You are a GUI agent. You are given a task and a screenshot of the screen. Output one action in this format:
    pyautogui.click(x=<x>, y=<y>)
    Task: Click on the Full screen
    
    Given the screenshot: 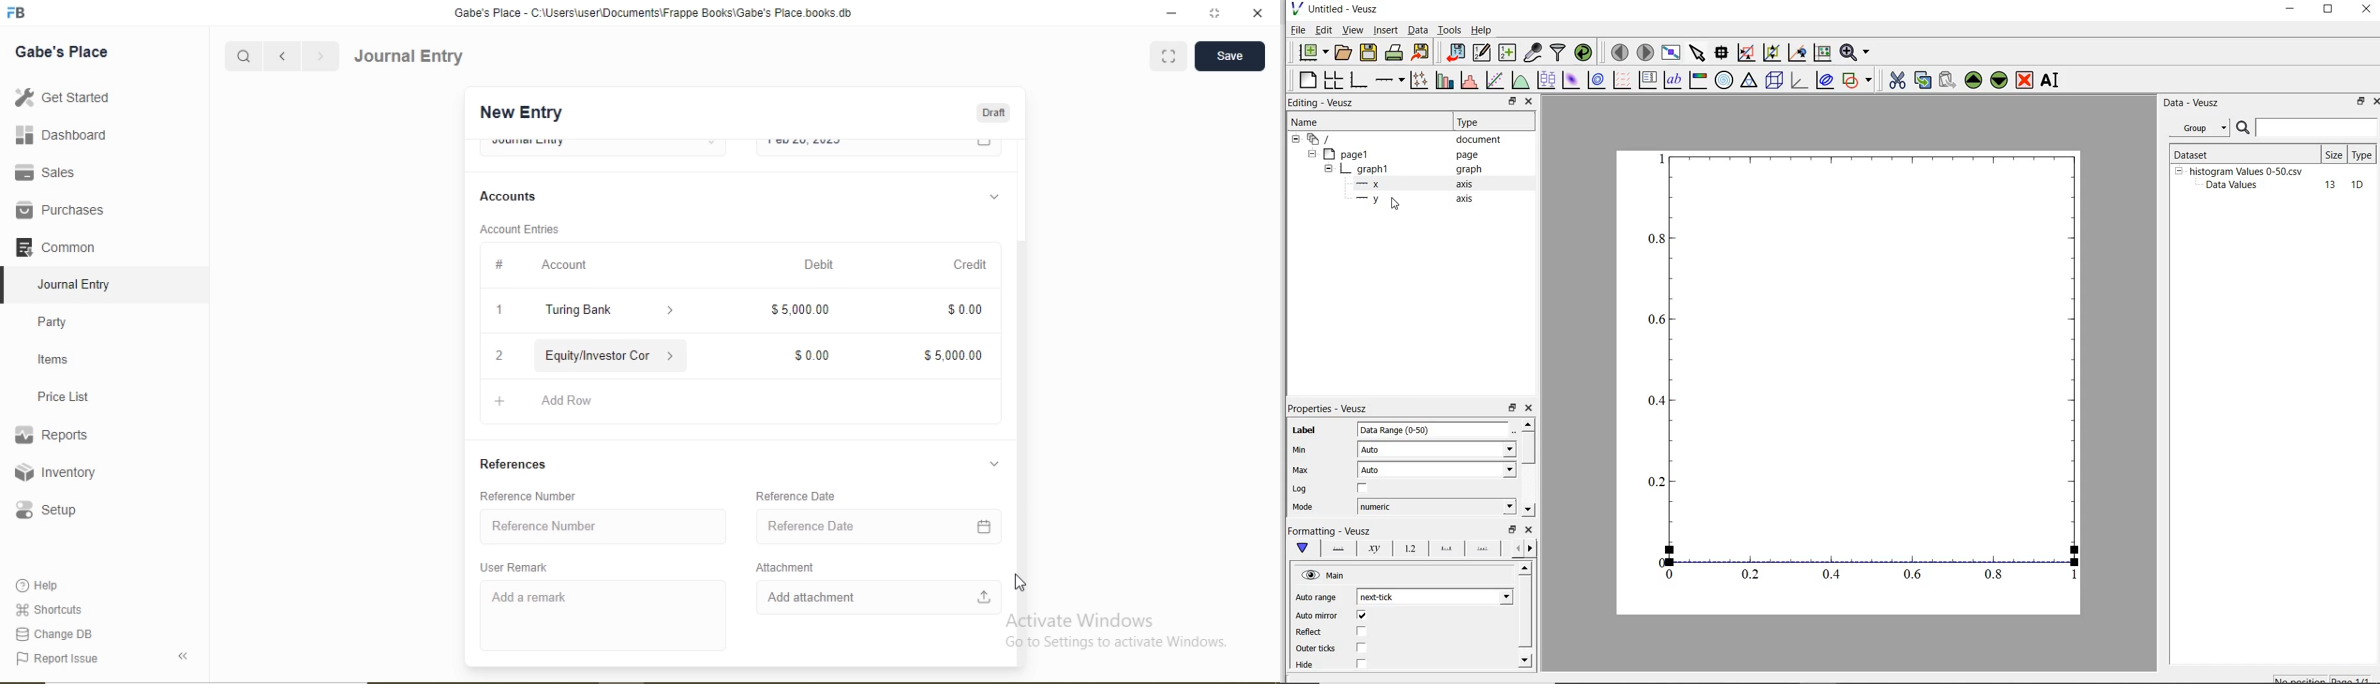 What is the action you would take?
    pyautogui.click(x=1169, y=55)
    